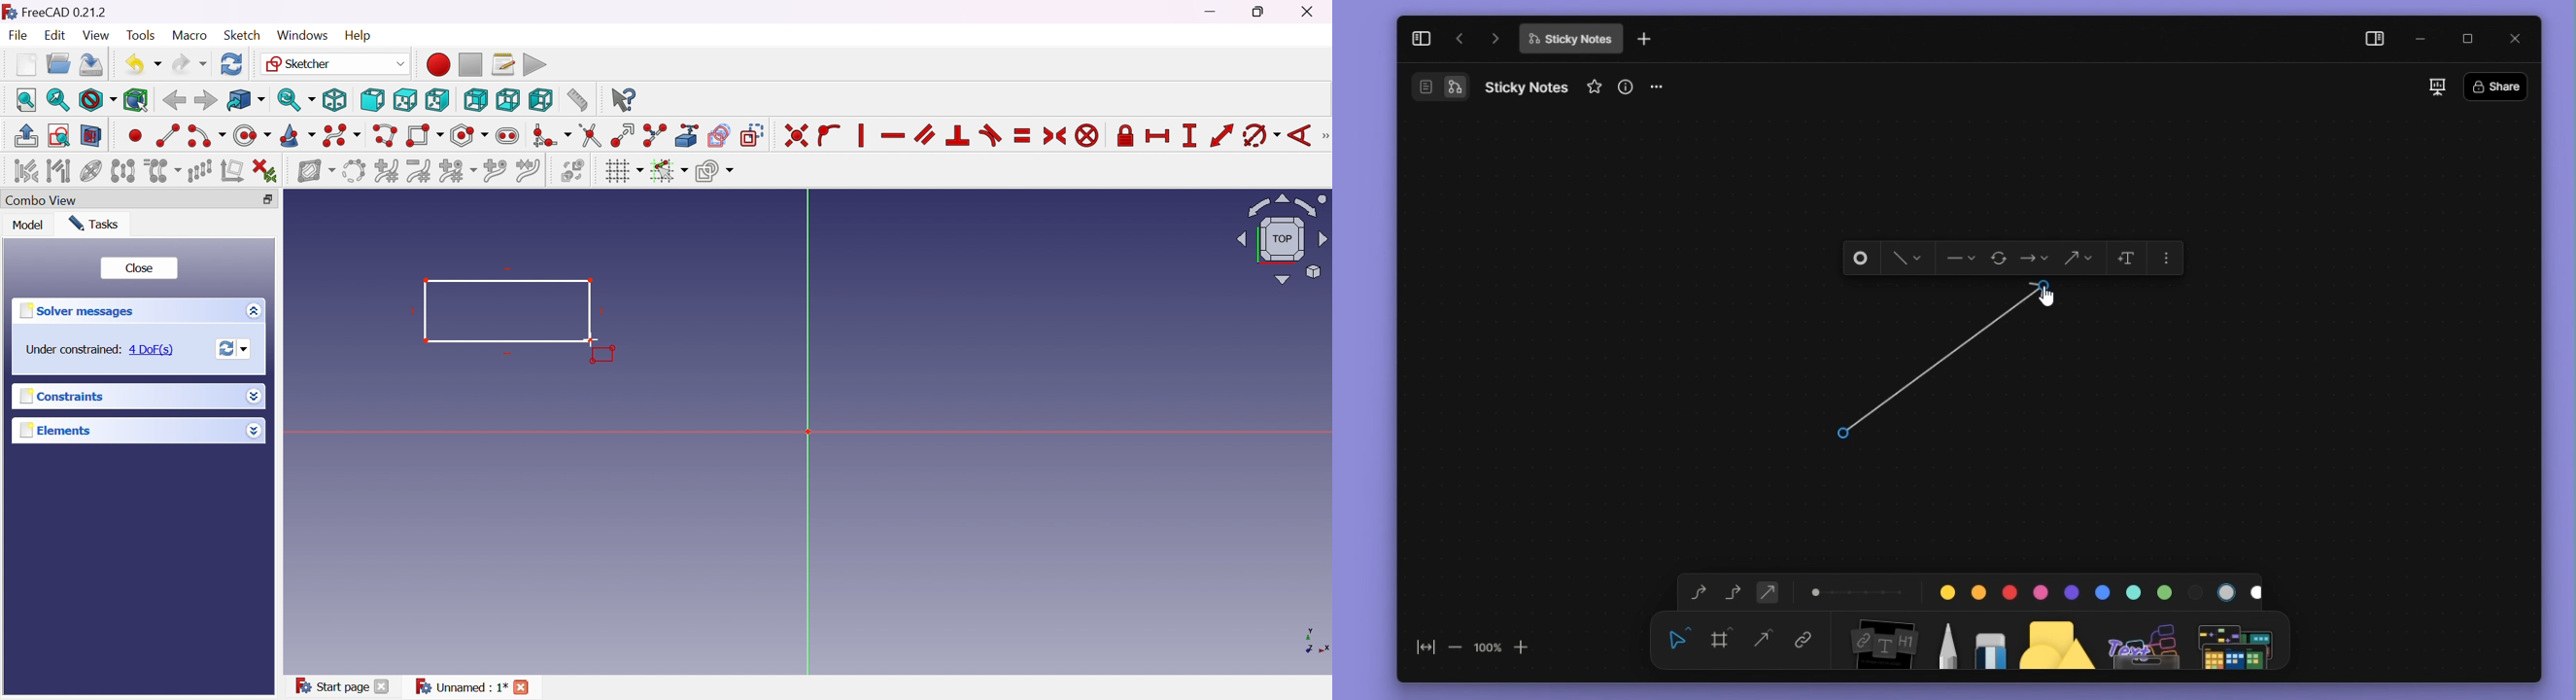  I want to click on Sketch, so click(242, 35).